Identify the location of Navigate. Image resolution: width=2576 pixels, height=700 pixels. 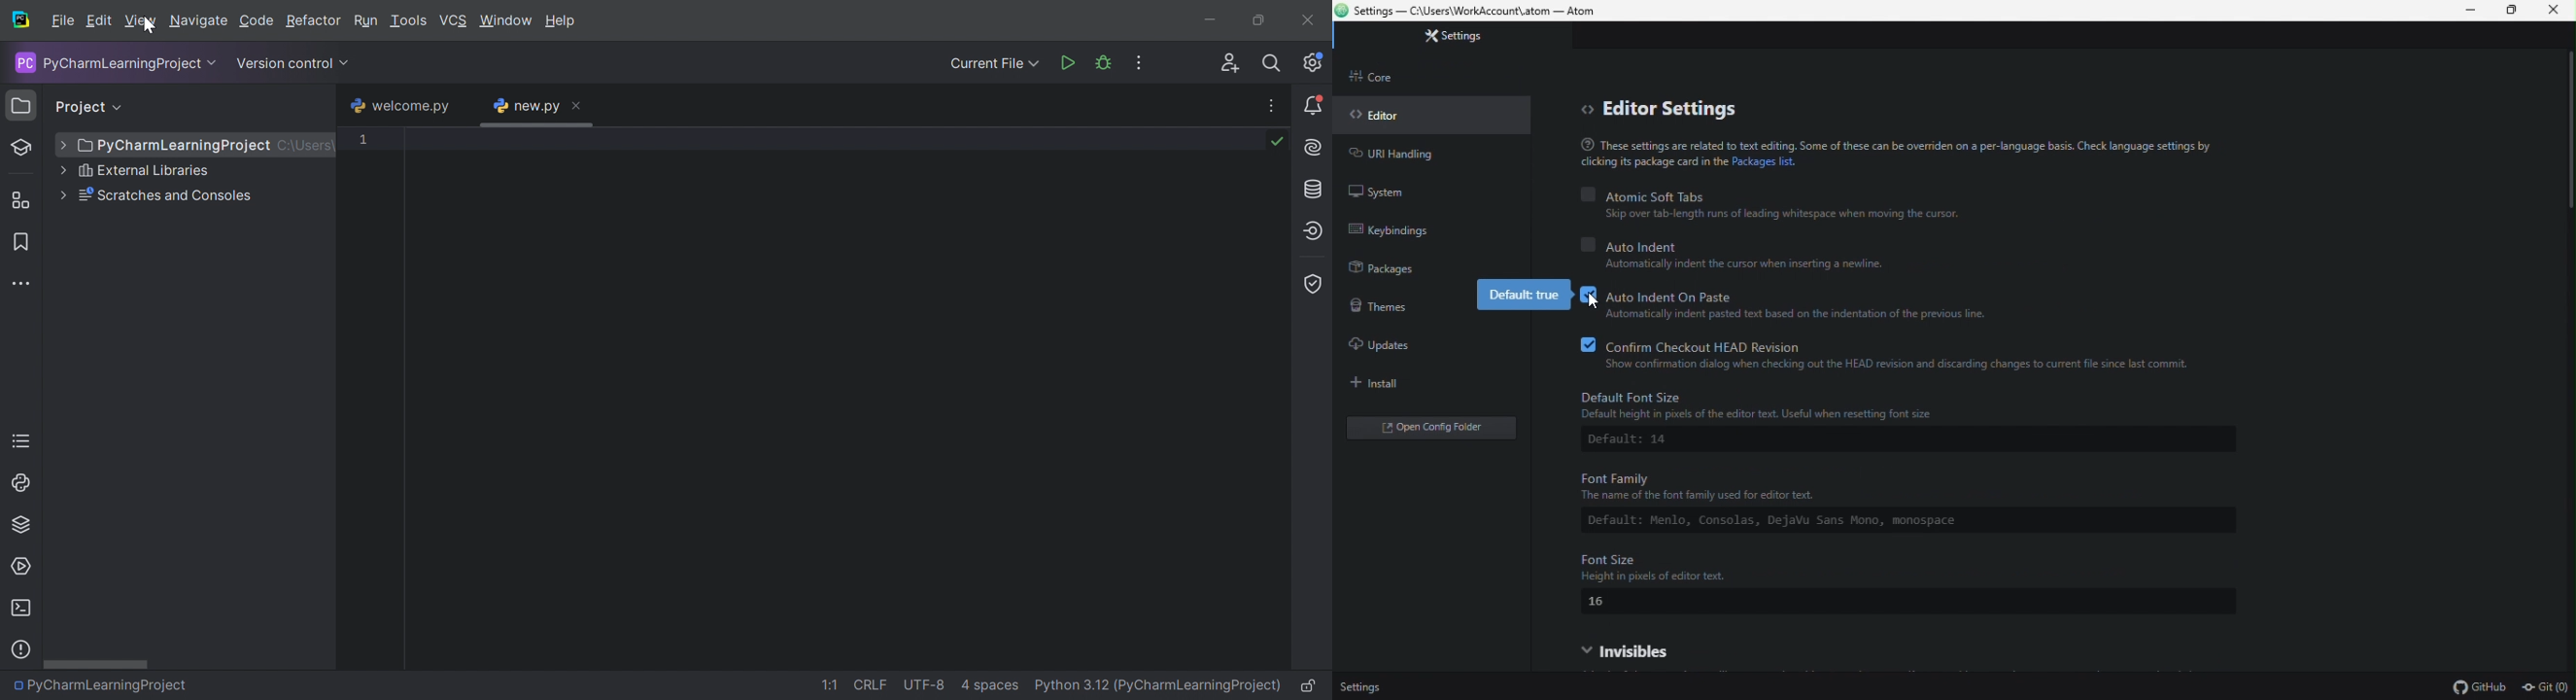
(199, 21).